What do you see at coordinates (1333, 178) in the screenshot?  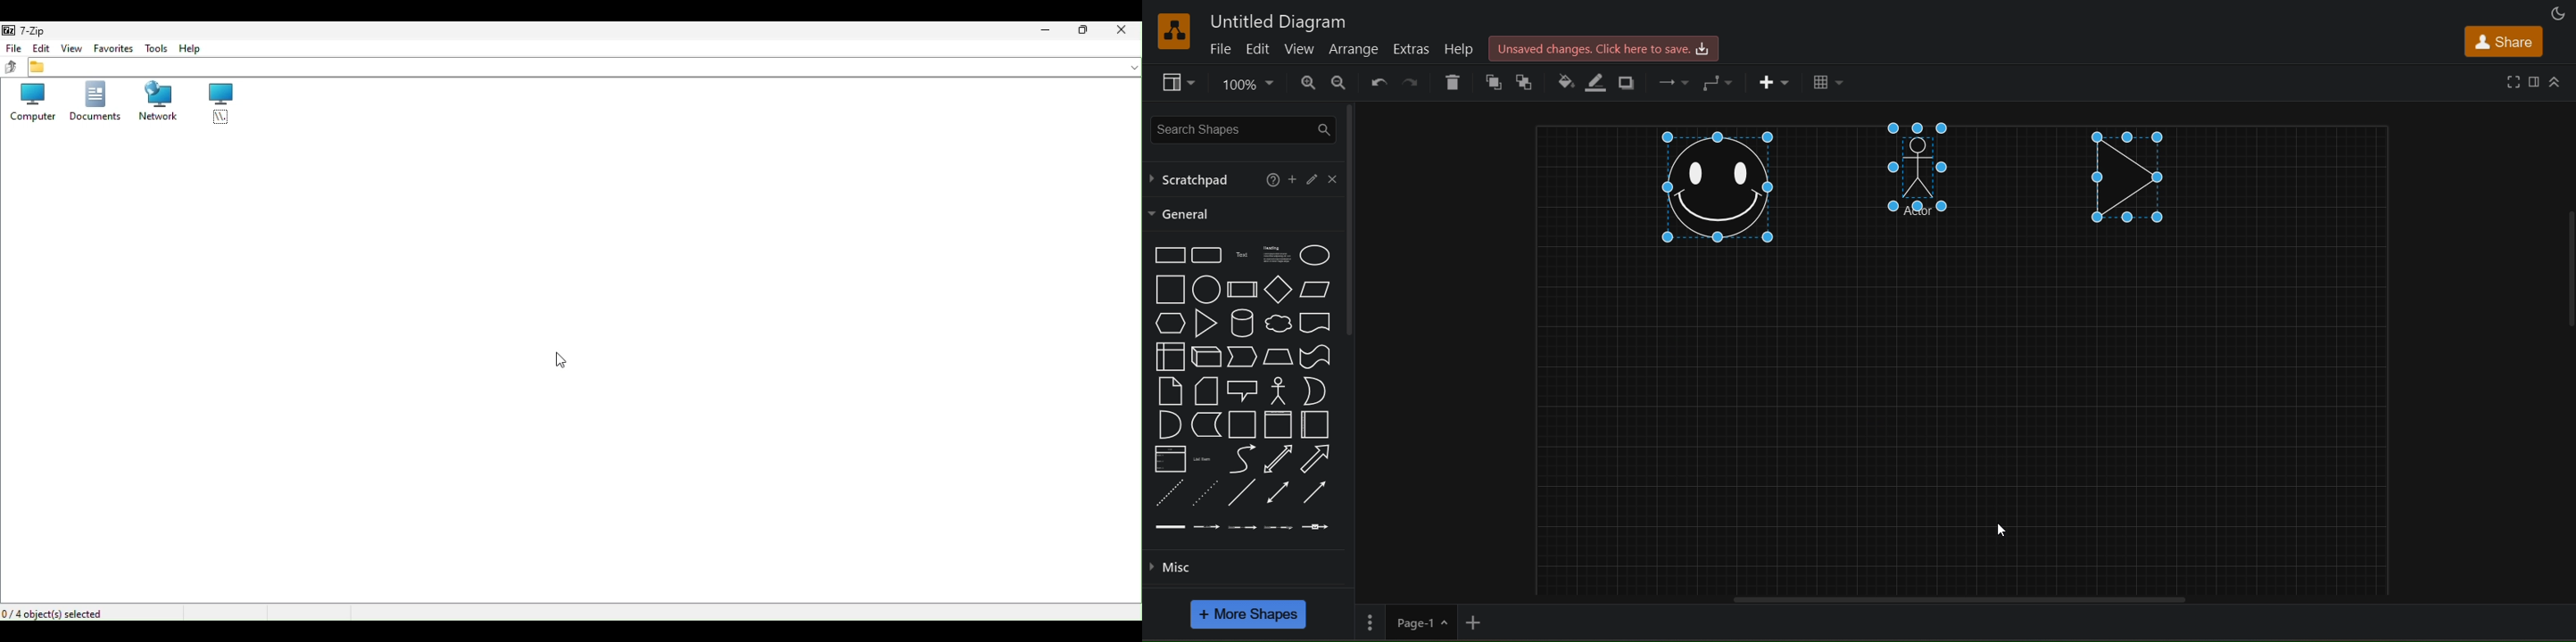 I see `close` at bounding box center [1333, 178].